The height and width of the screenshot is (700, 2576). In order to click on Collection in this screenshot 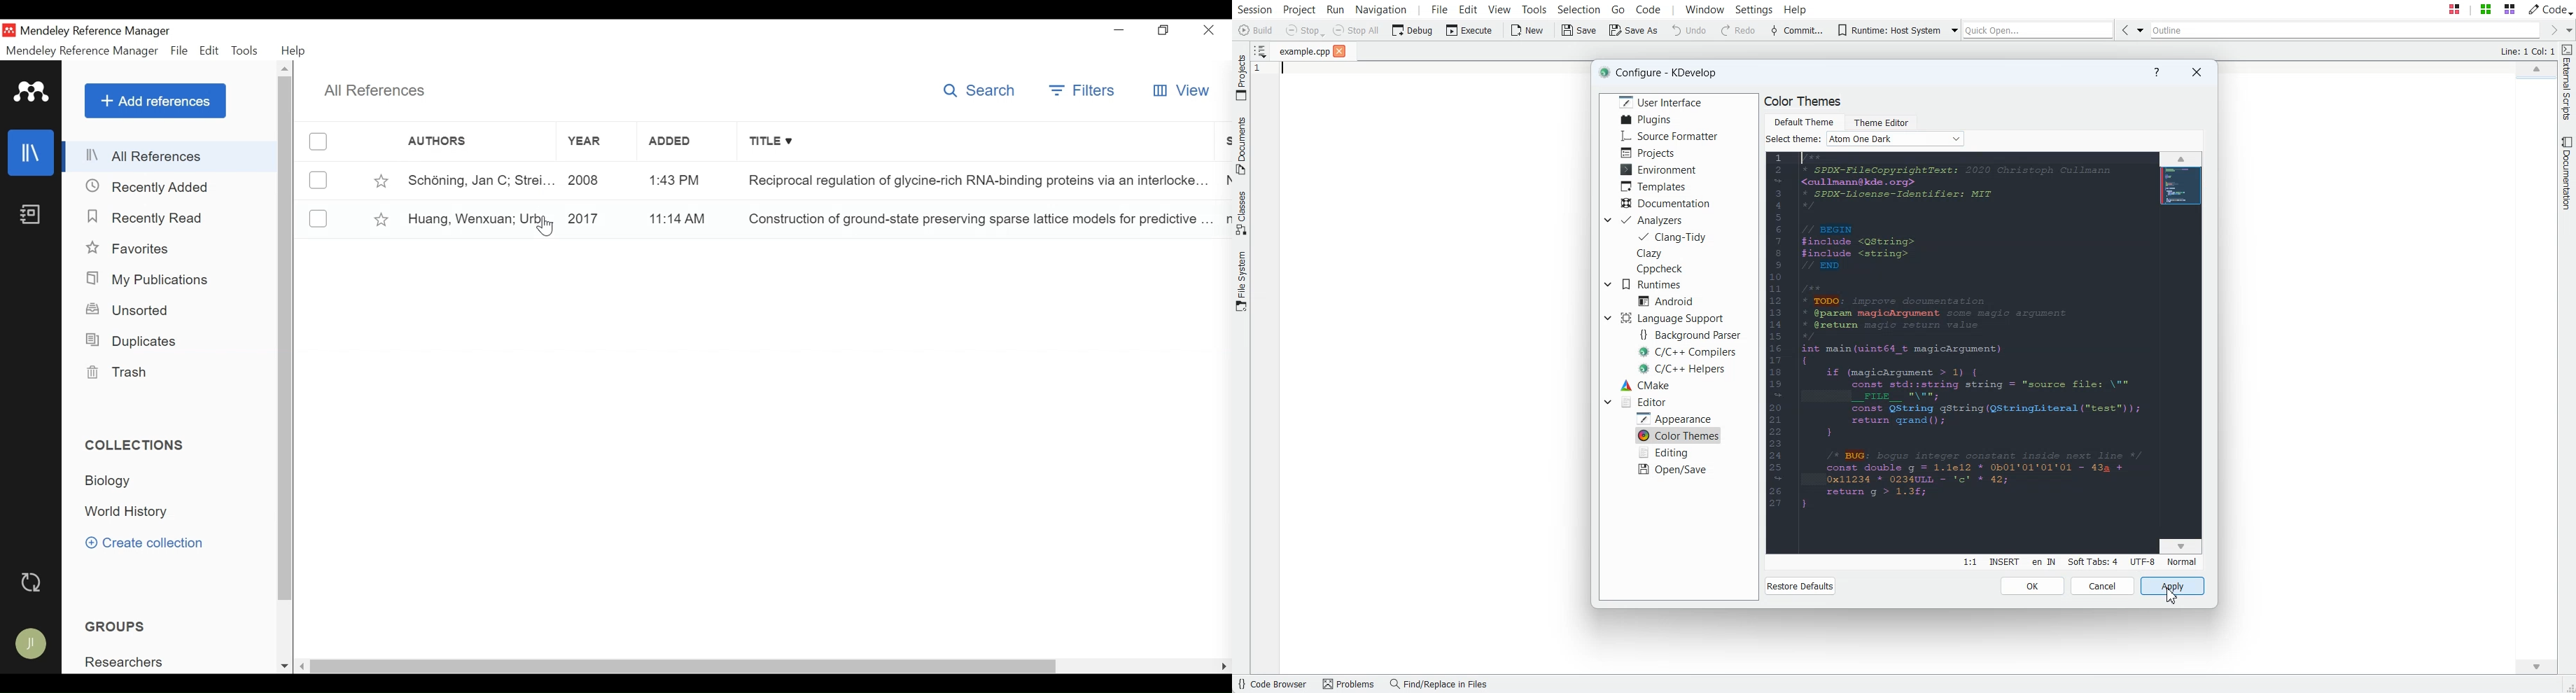, I will do `click(113, 481)`.